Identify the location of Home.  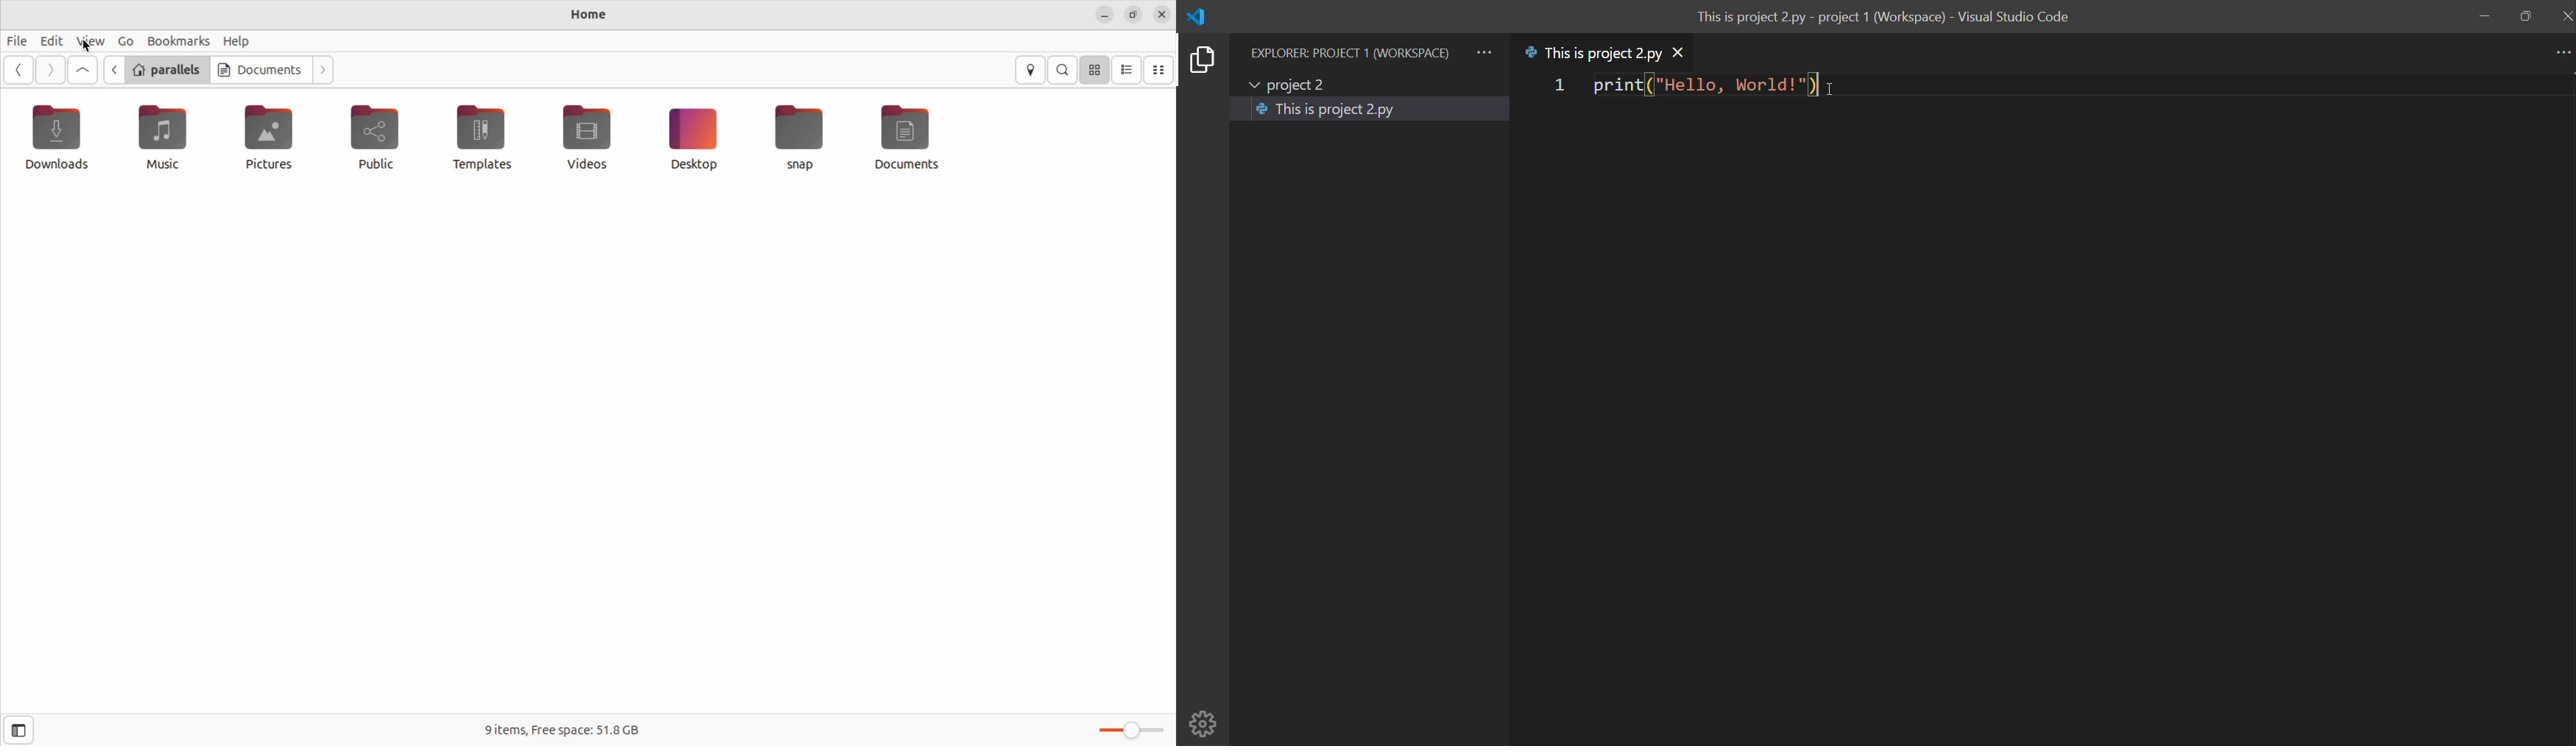
(589, 13).